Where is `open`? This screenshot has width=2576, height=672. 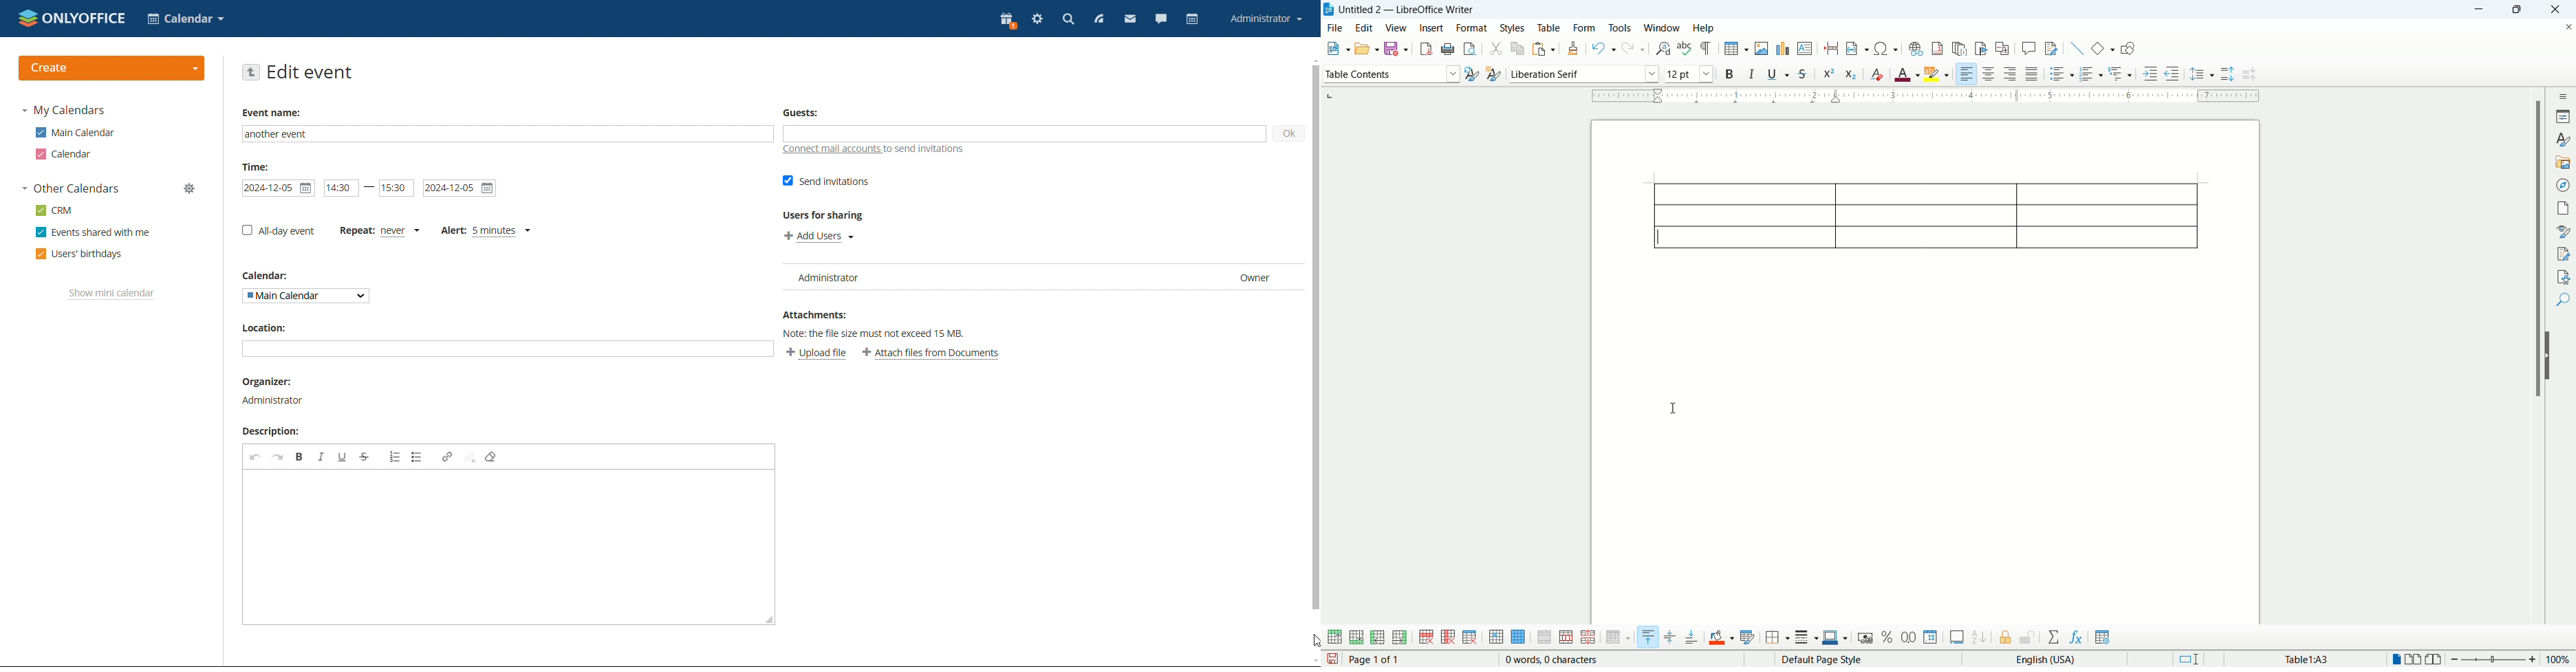
open is located at coordinates (1367, 50).